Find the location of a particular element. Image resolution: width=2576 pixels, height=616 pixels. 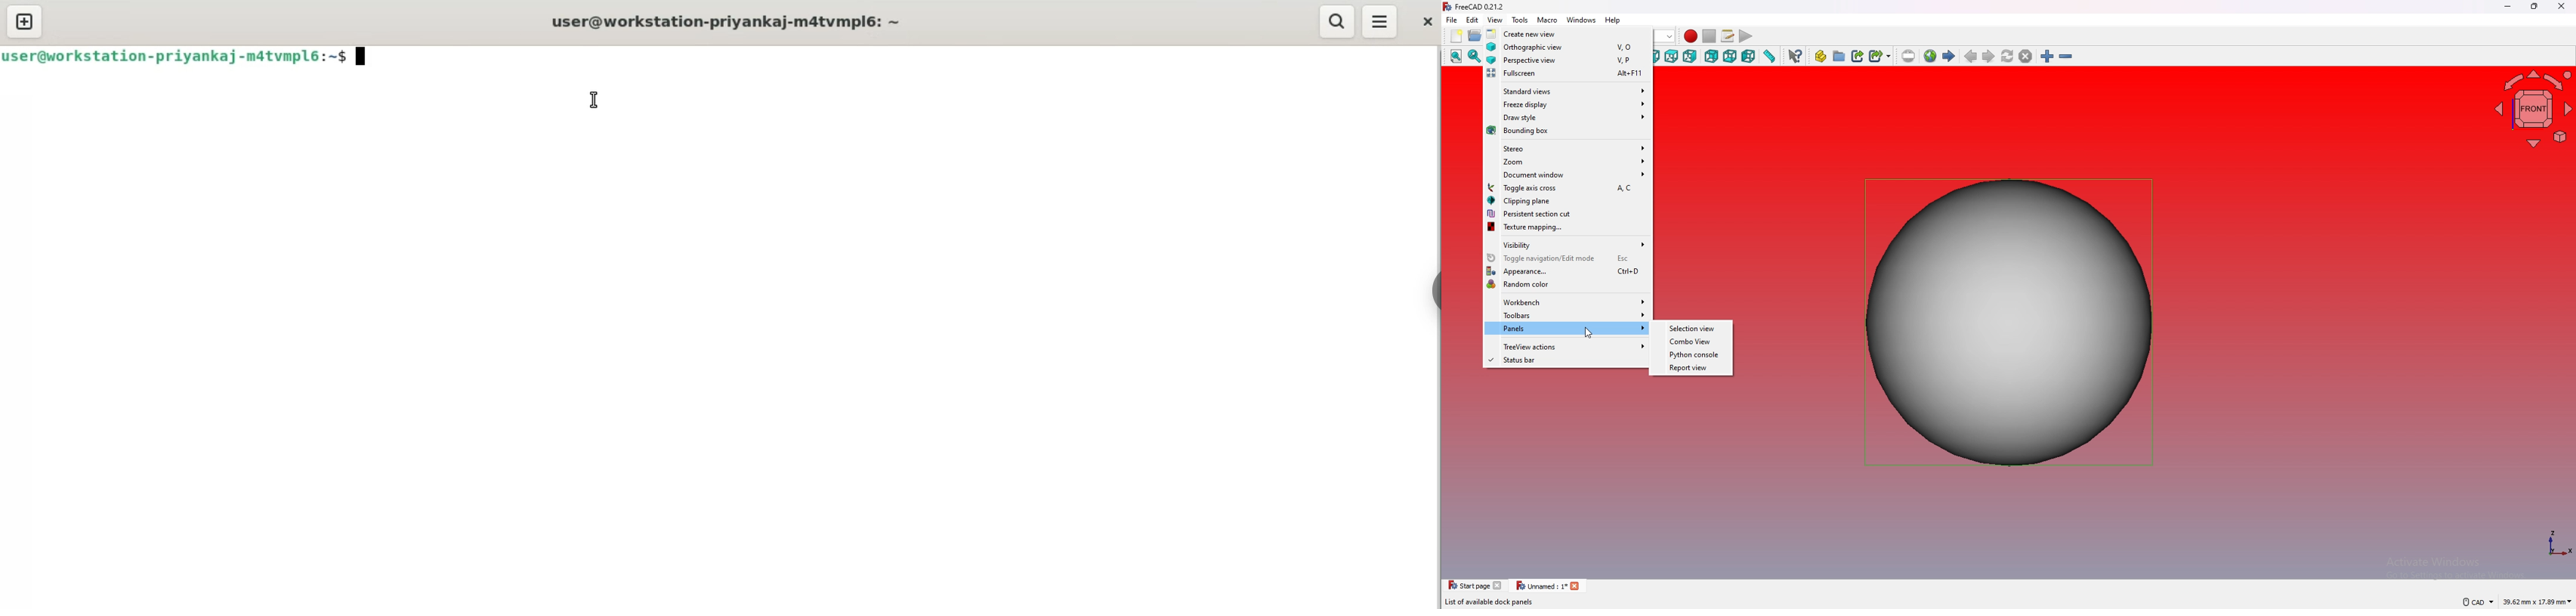

python console is located at coordinates (1692, 354).